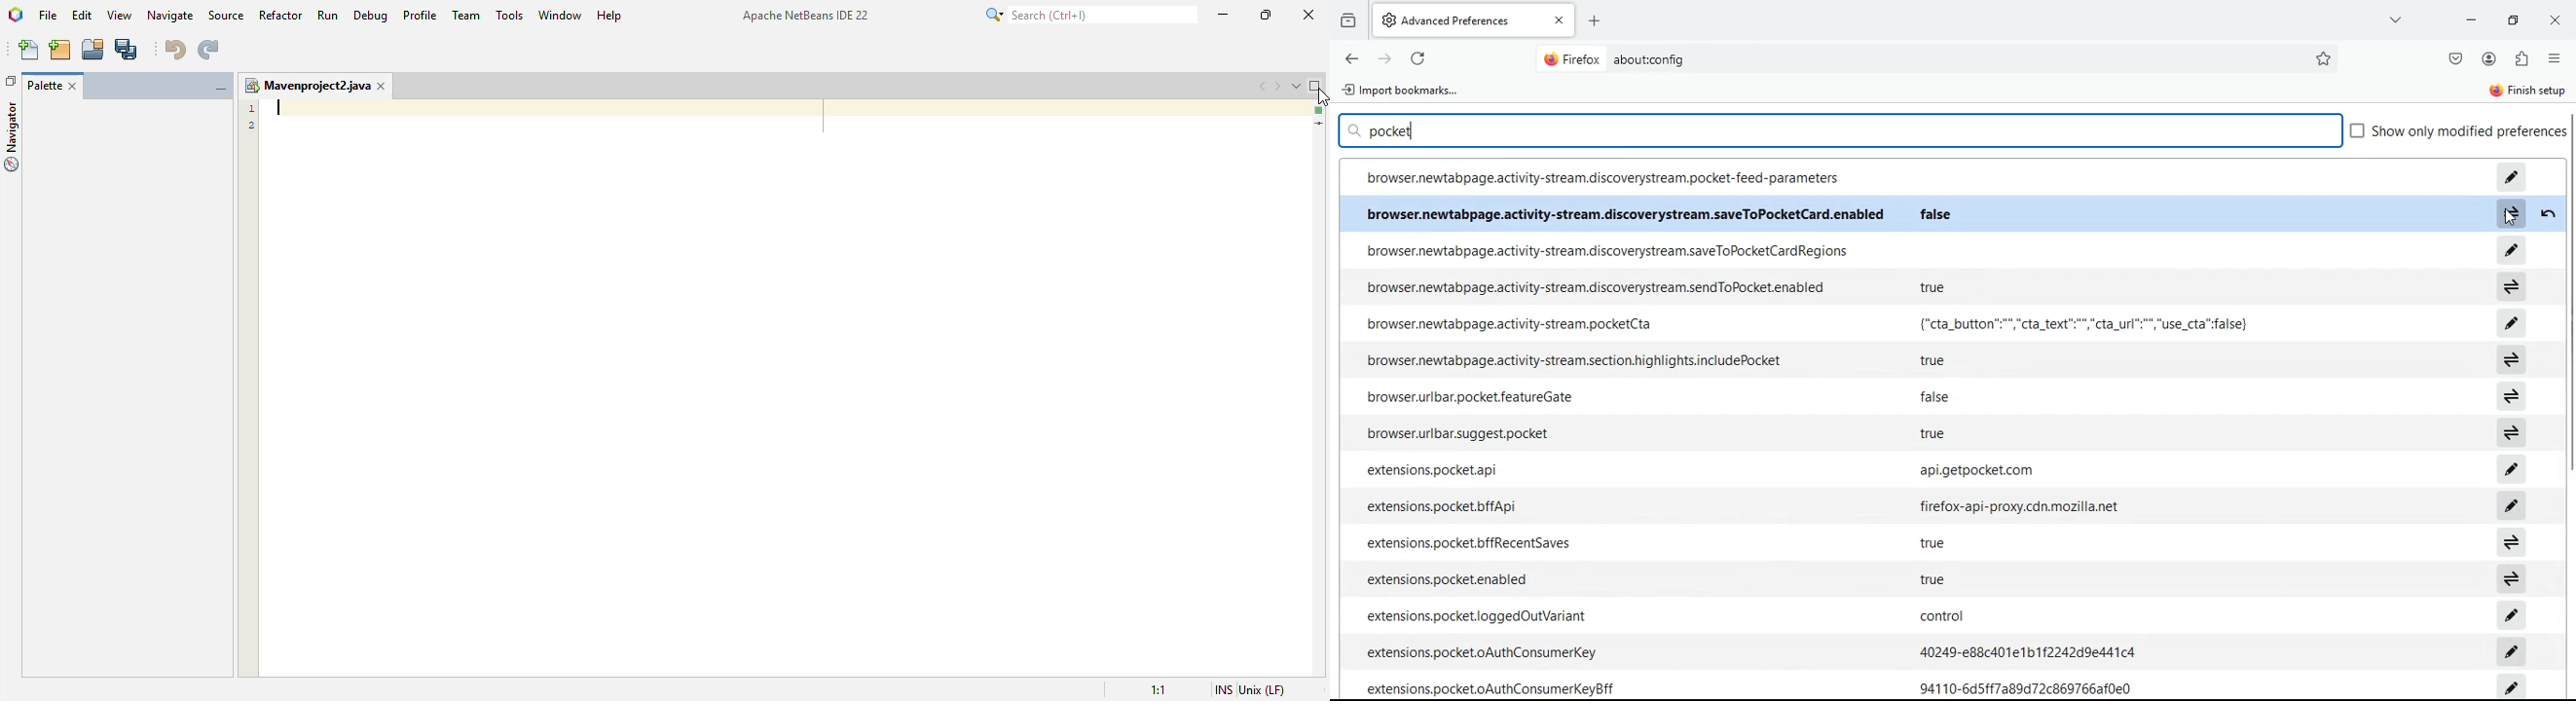  Describe the element at coordinates (1349, 21) in the screenshot. I see `history` at that location.